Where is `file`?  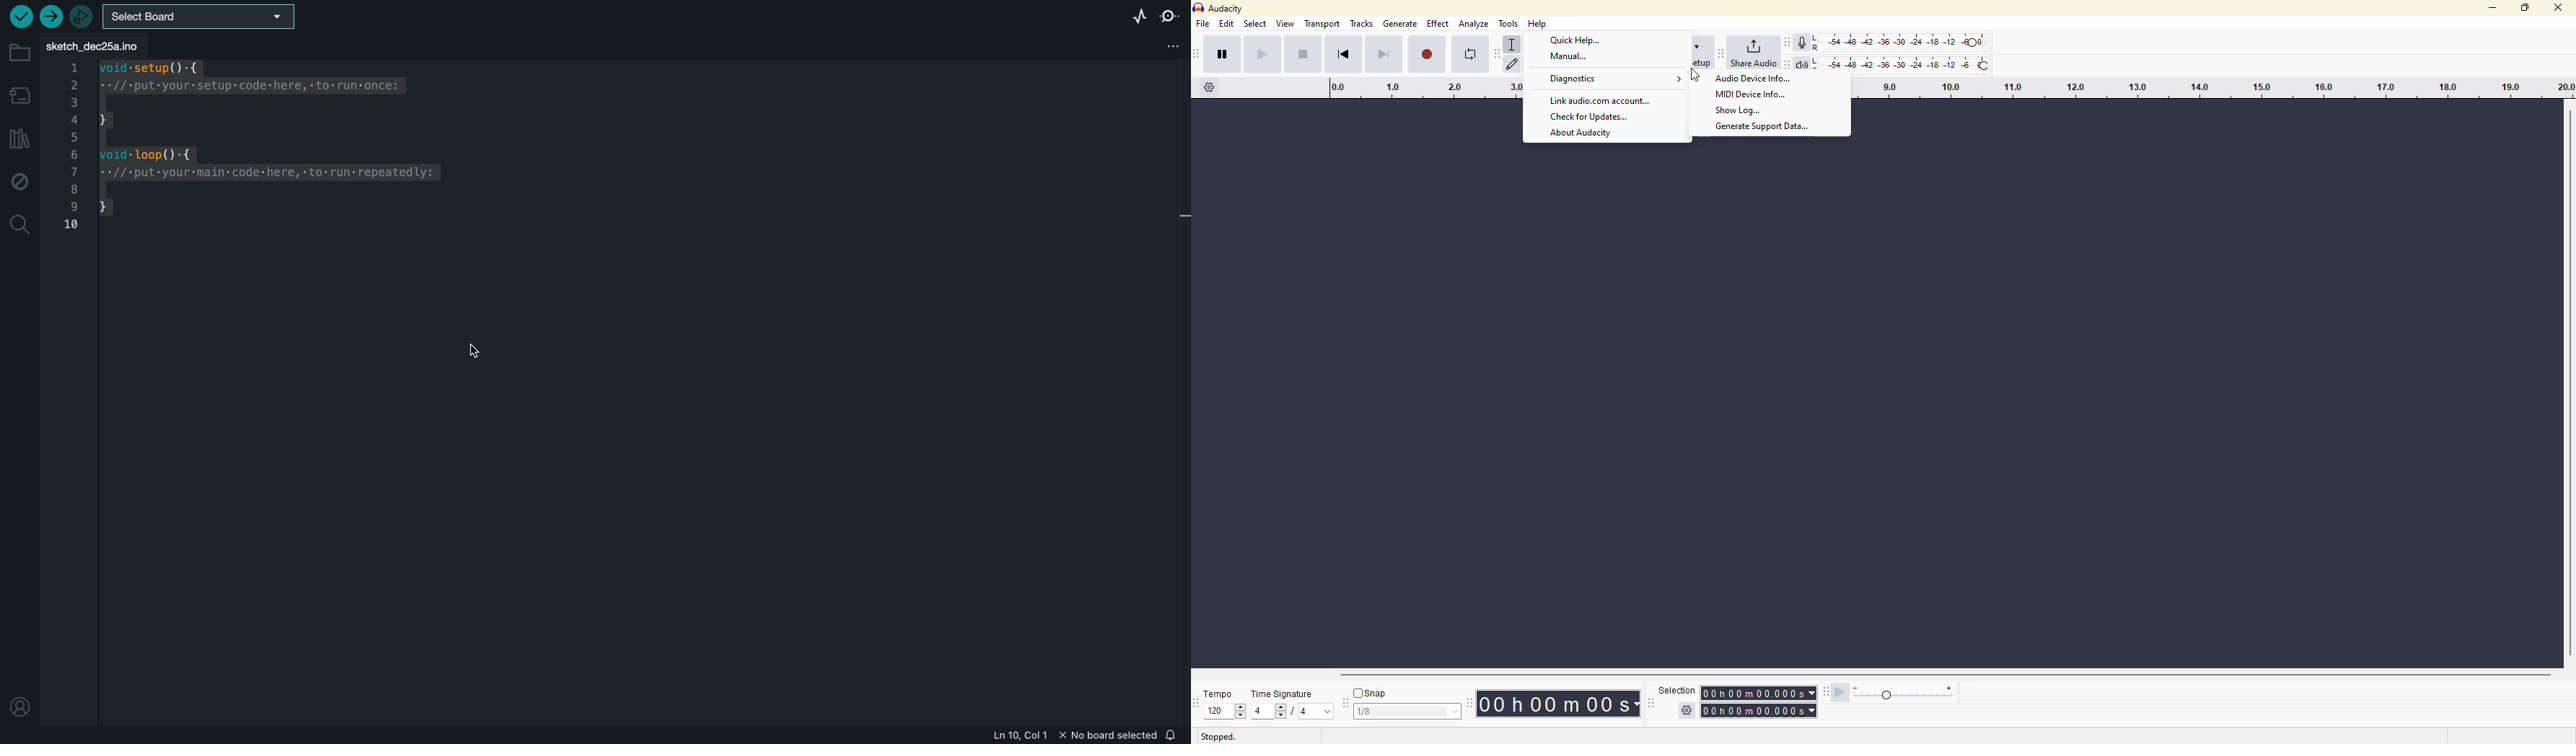
file is located at coordinates (1205, 24).